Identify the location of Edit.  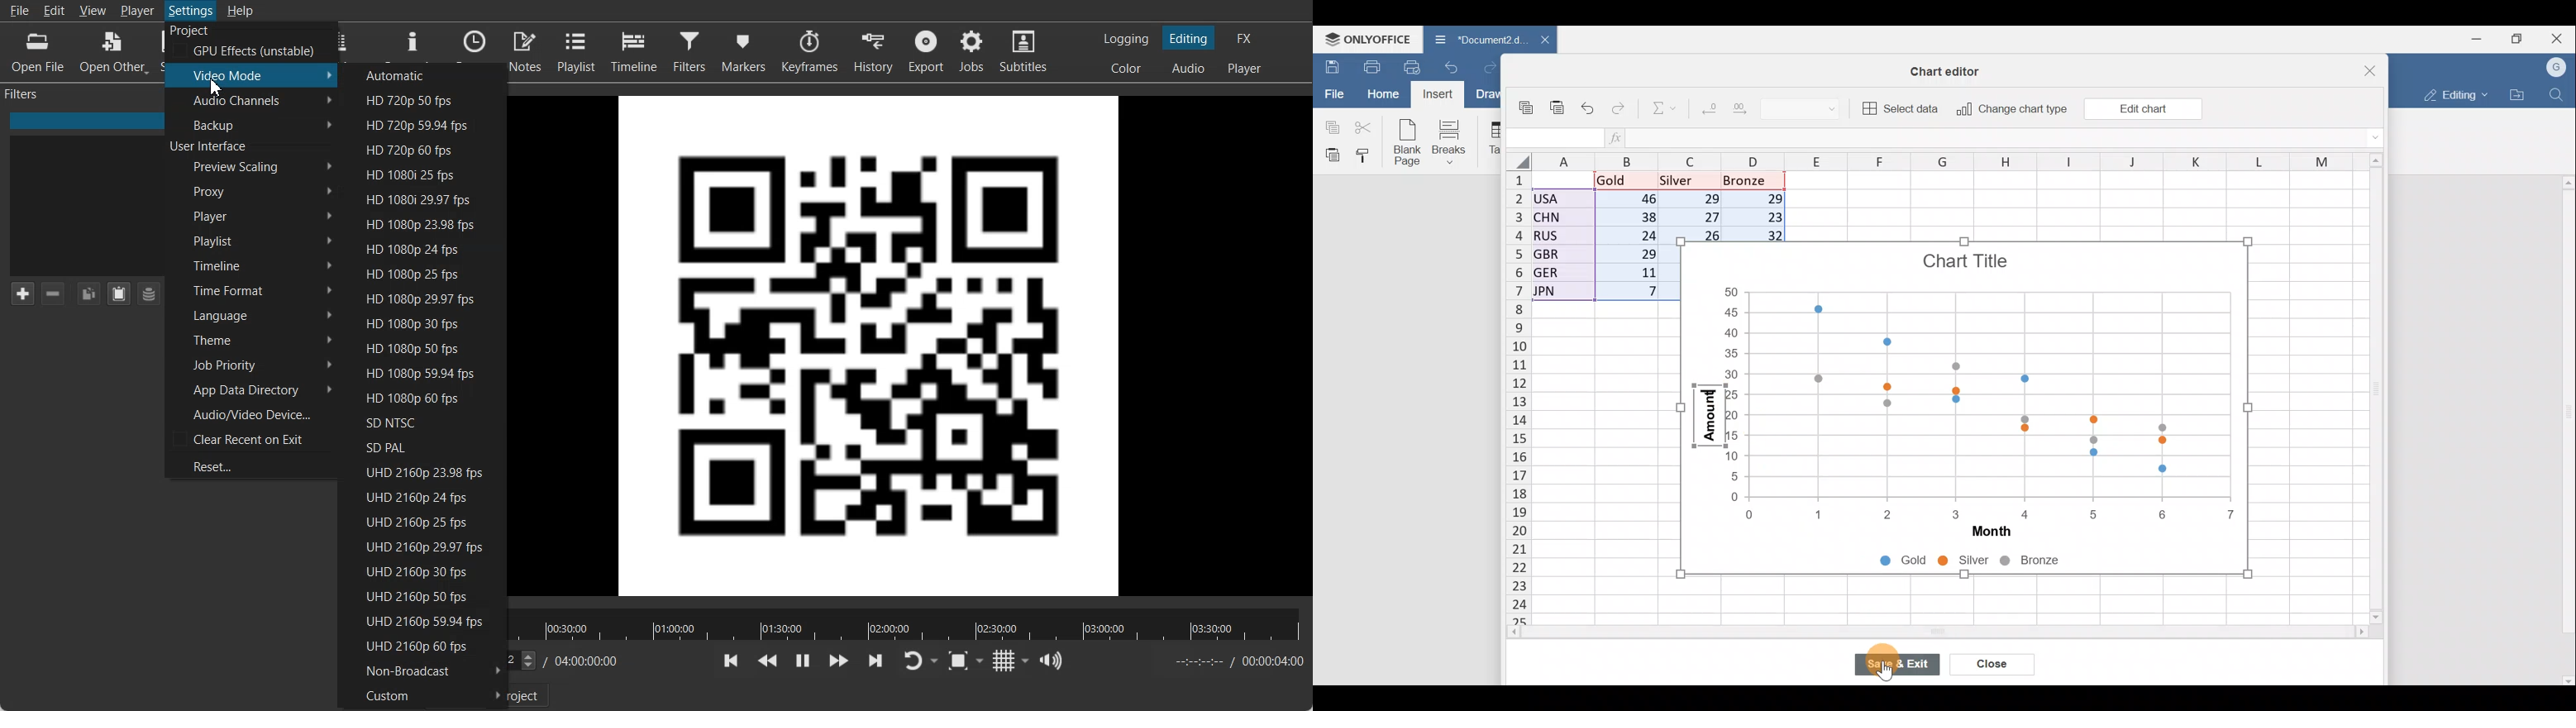
(55, 10).